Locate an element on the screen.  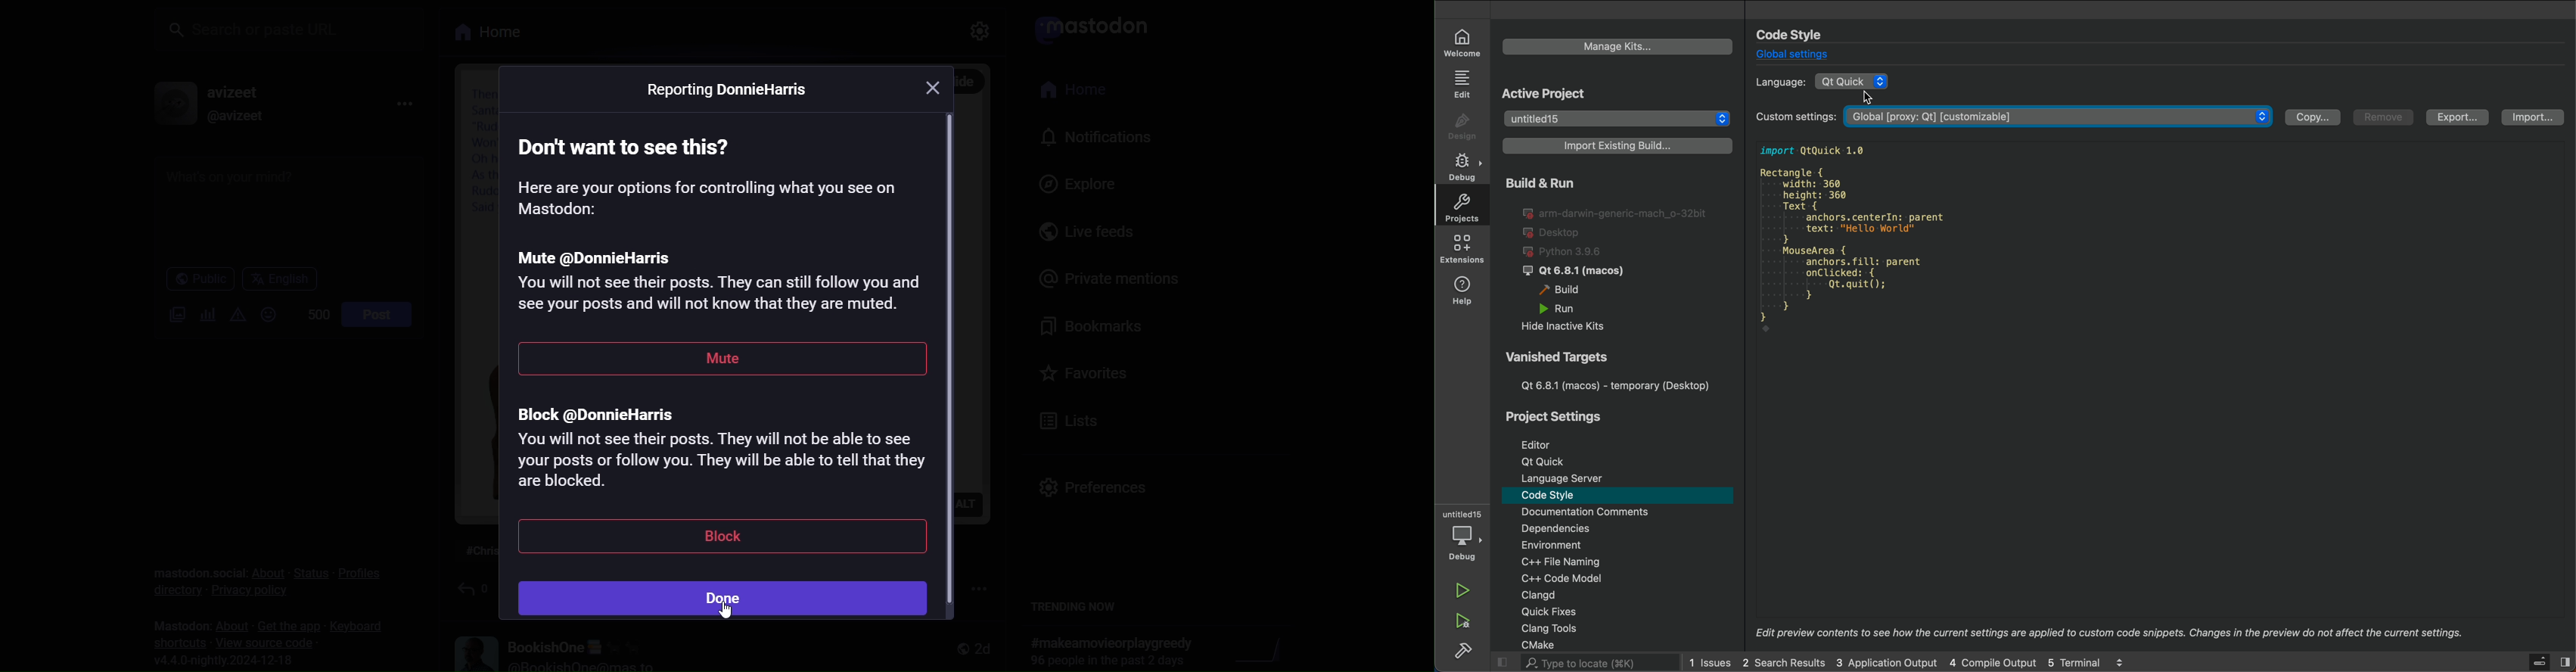
cmake is located at coordinates (1551, 644).